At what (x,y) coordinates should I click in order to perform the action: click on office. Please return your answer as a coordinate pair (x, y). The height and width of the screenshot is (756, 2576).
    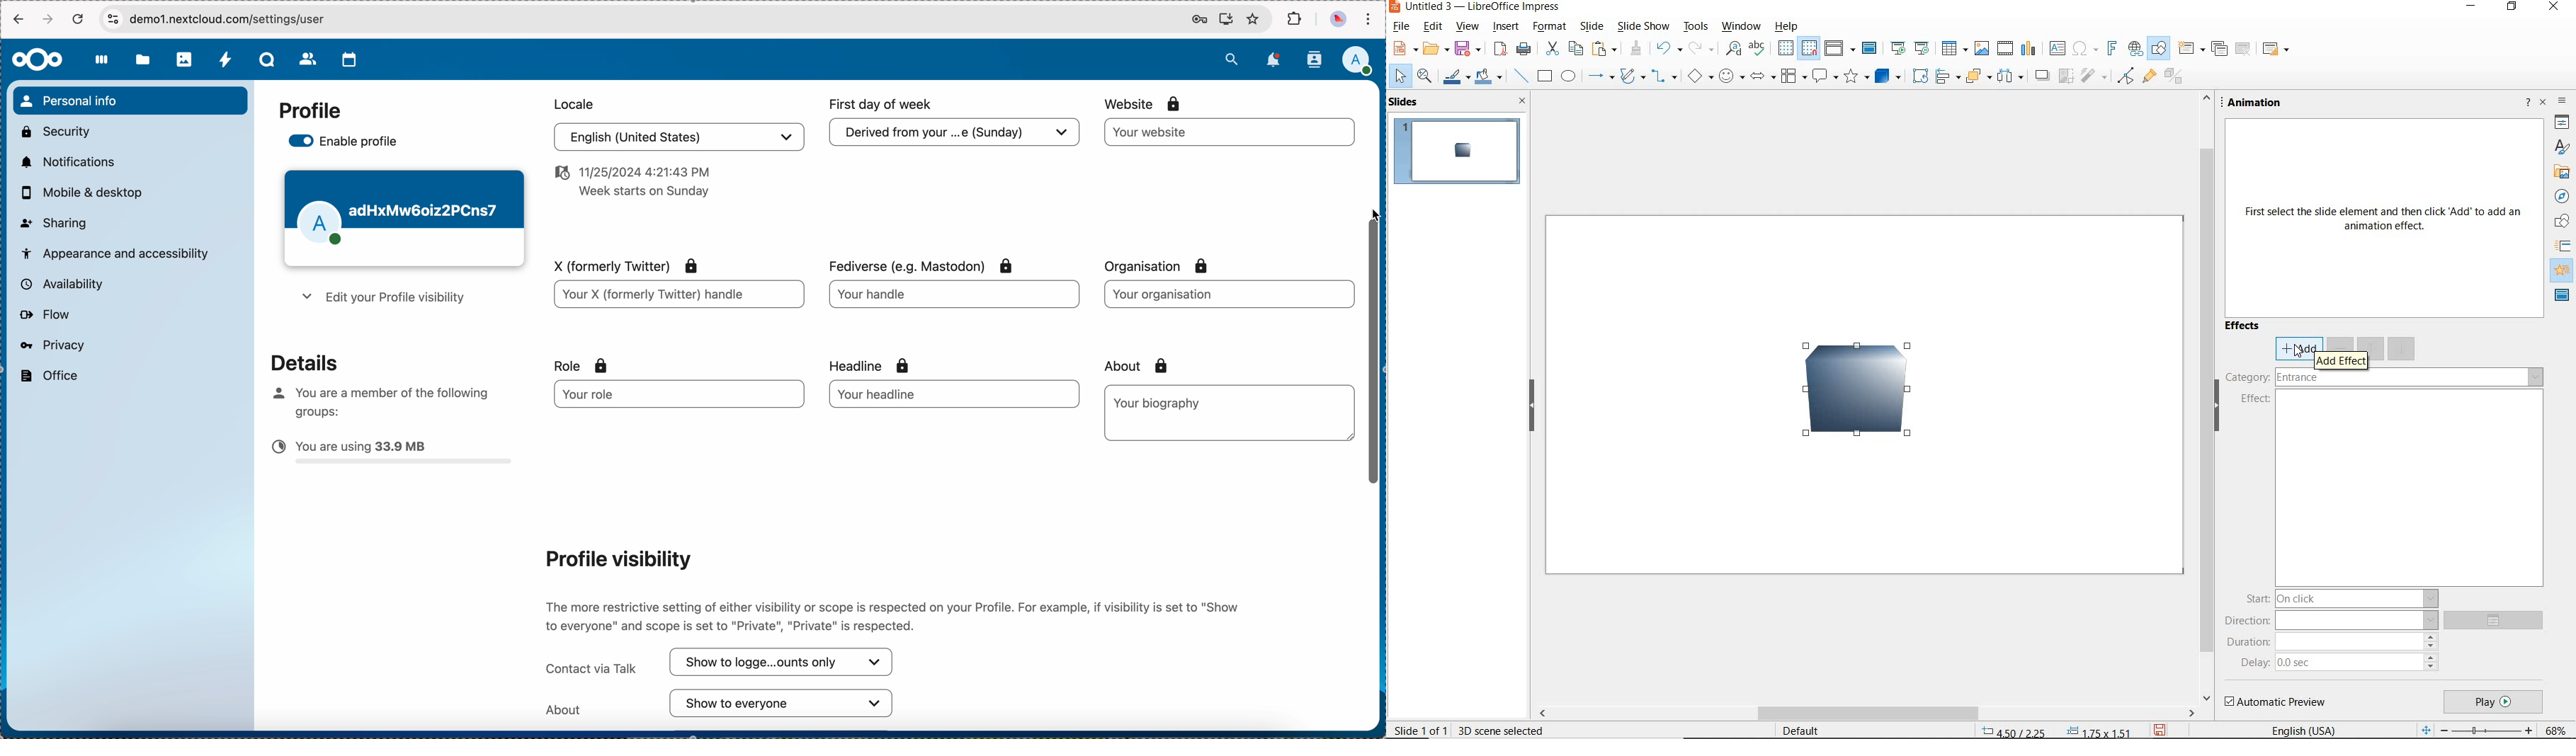
    Looking at the image, I should click on (47, 376).